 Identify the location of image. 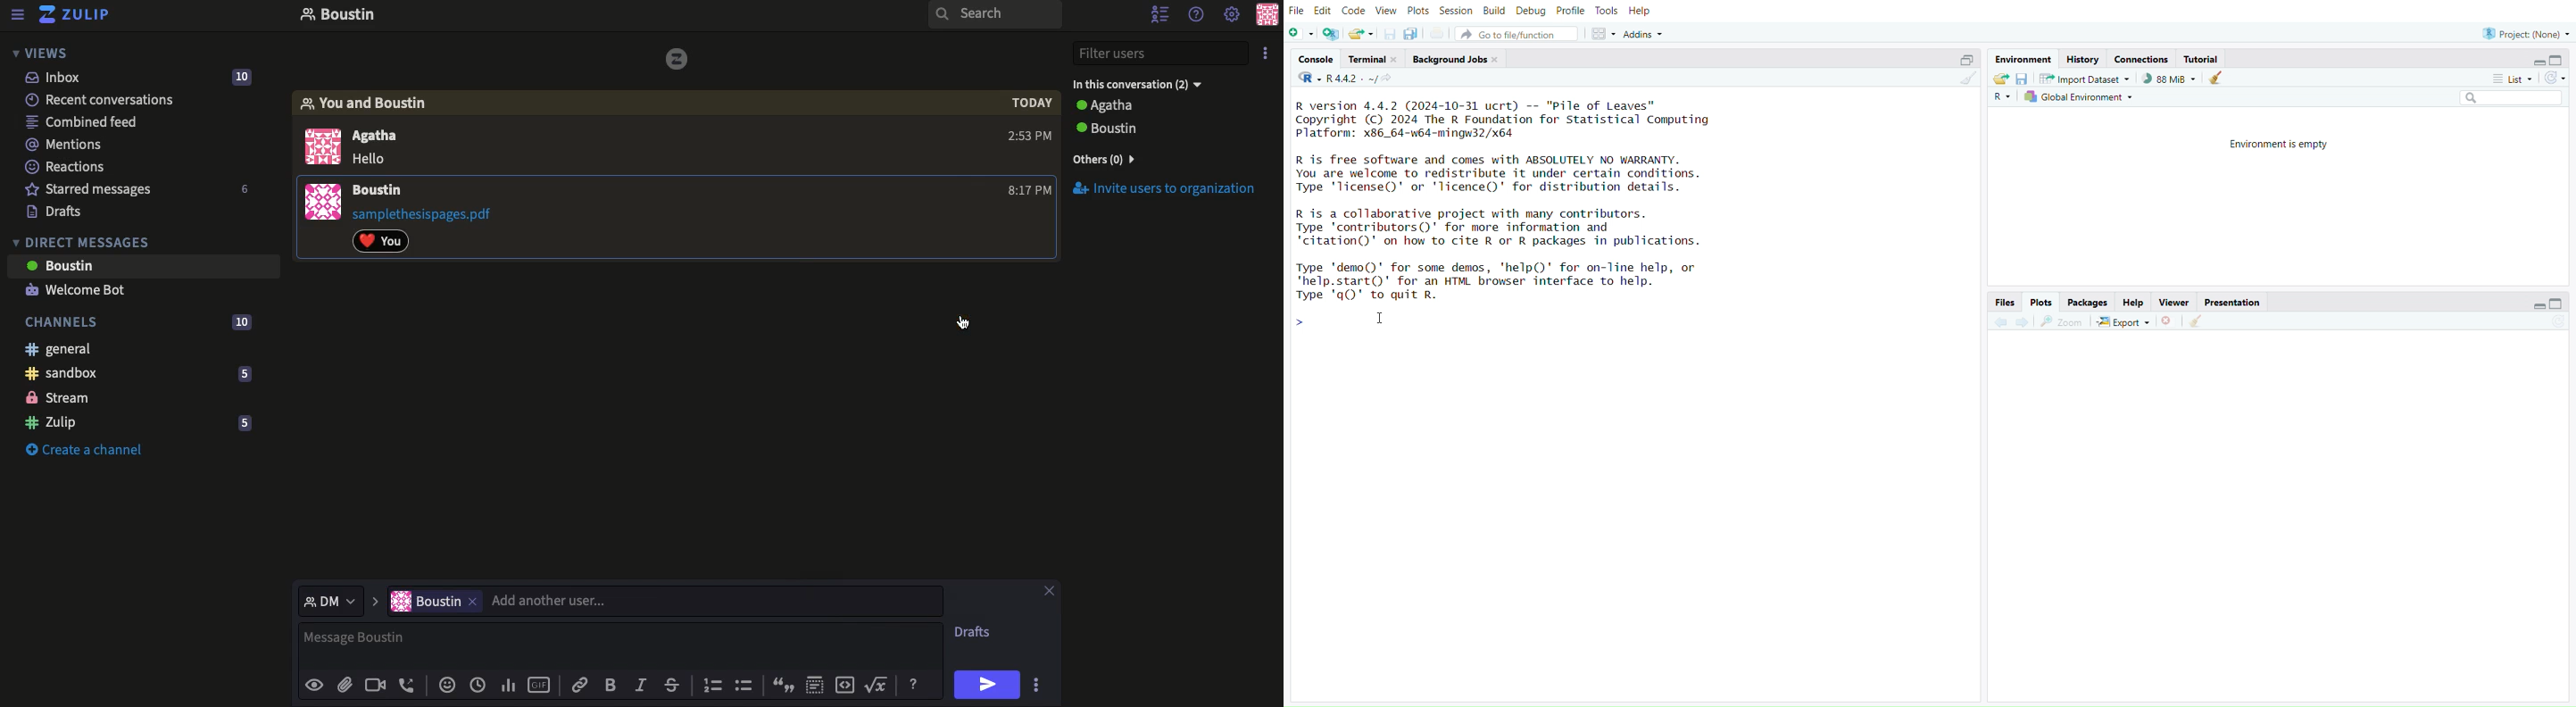
(679, 59).